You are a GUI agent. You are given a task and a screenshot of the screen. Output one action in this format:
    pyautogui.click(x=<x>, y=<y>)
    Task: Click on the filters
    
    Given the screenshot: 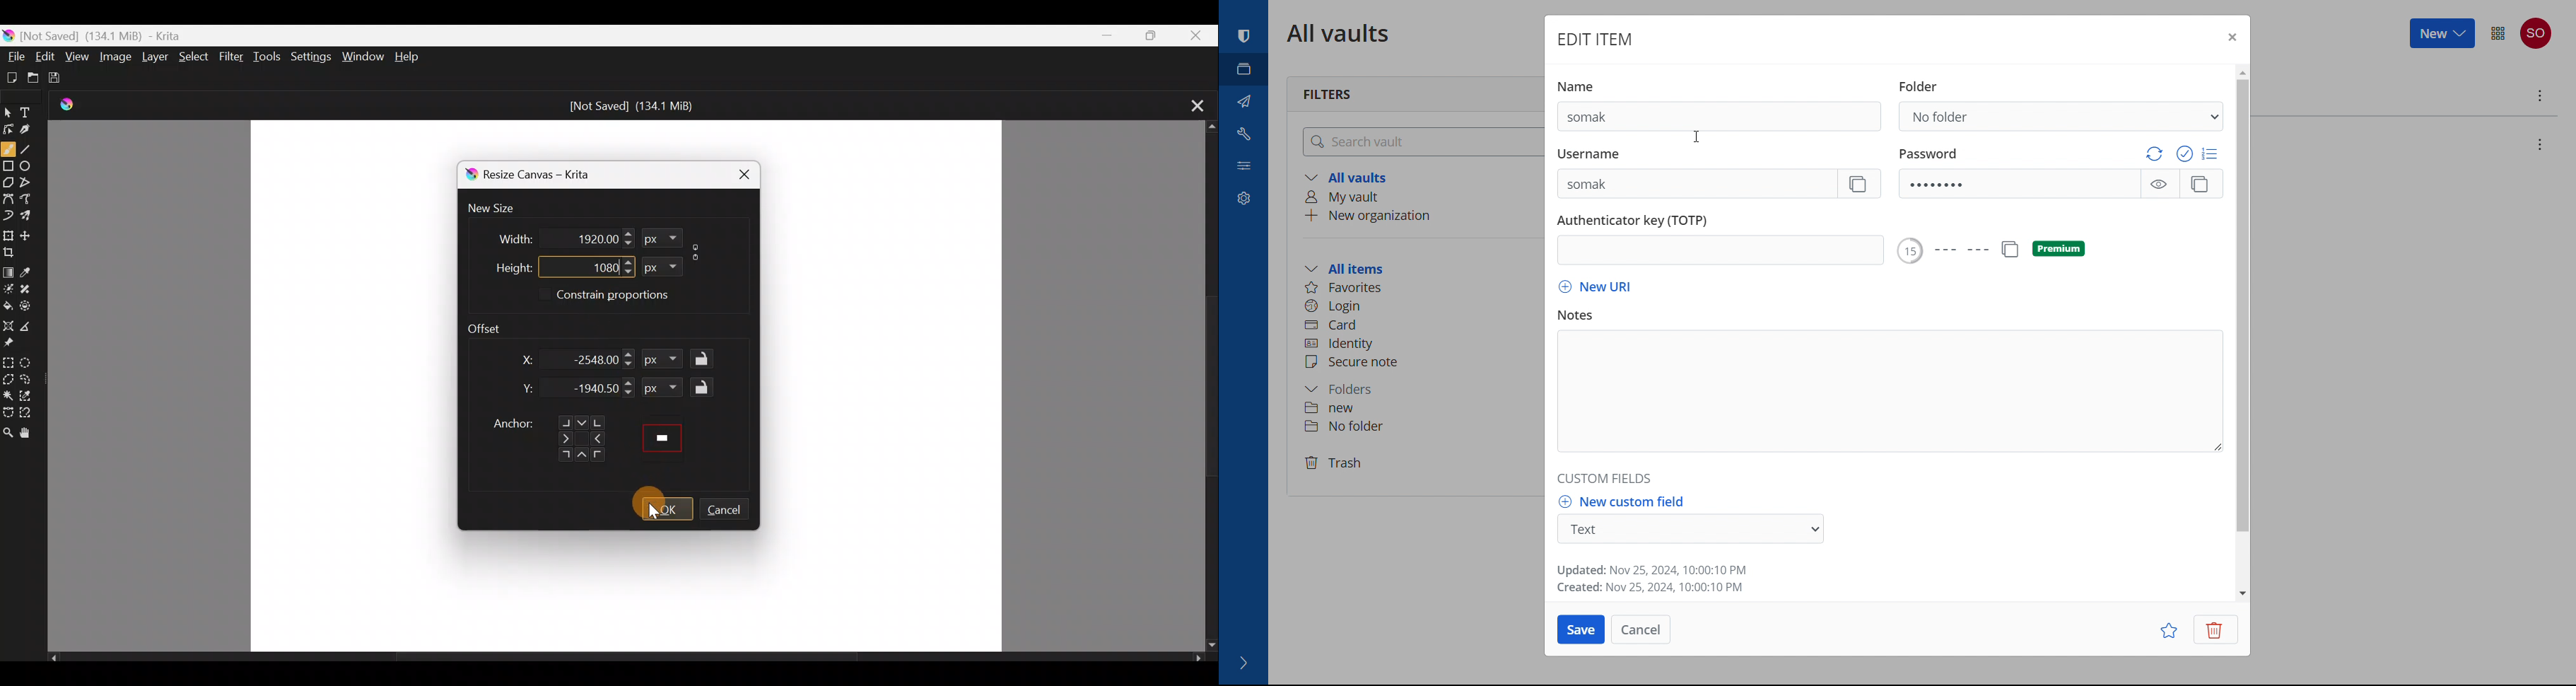 What is the action you would take?
    pyautogui.click(x=1328, y=95)
    